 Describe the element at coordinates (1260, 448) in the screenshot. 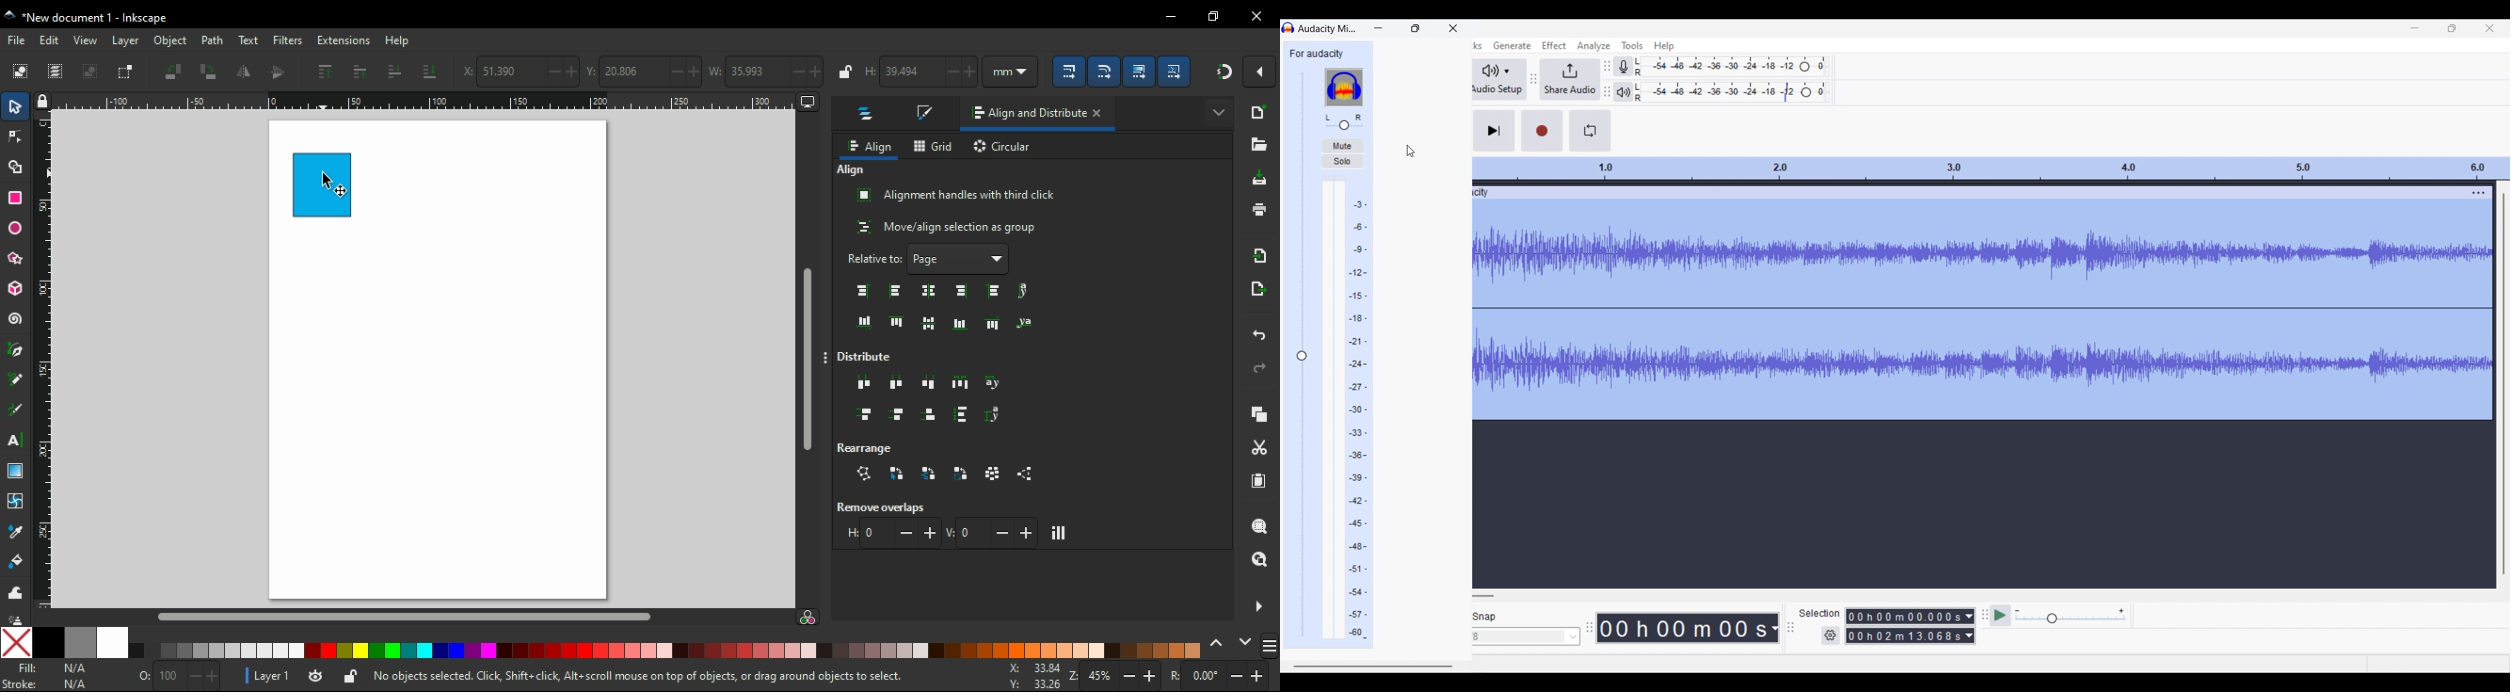

I see `cut` at that location.